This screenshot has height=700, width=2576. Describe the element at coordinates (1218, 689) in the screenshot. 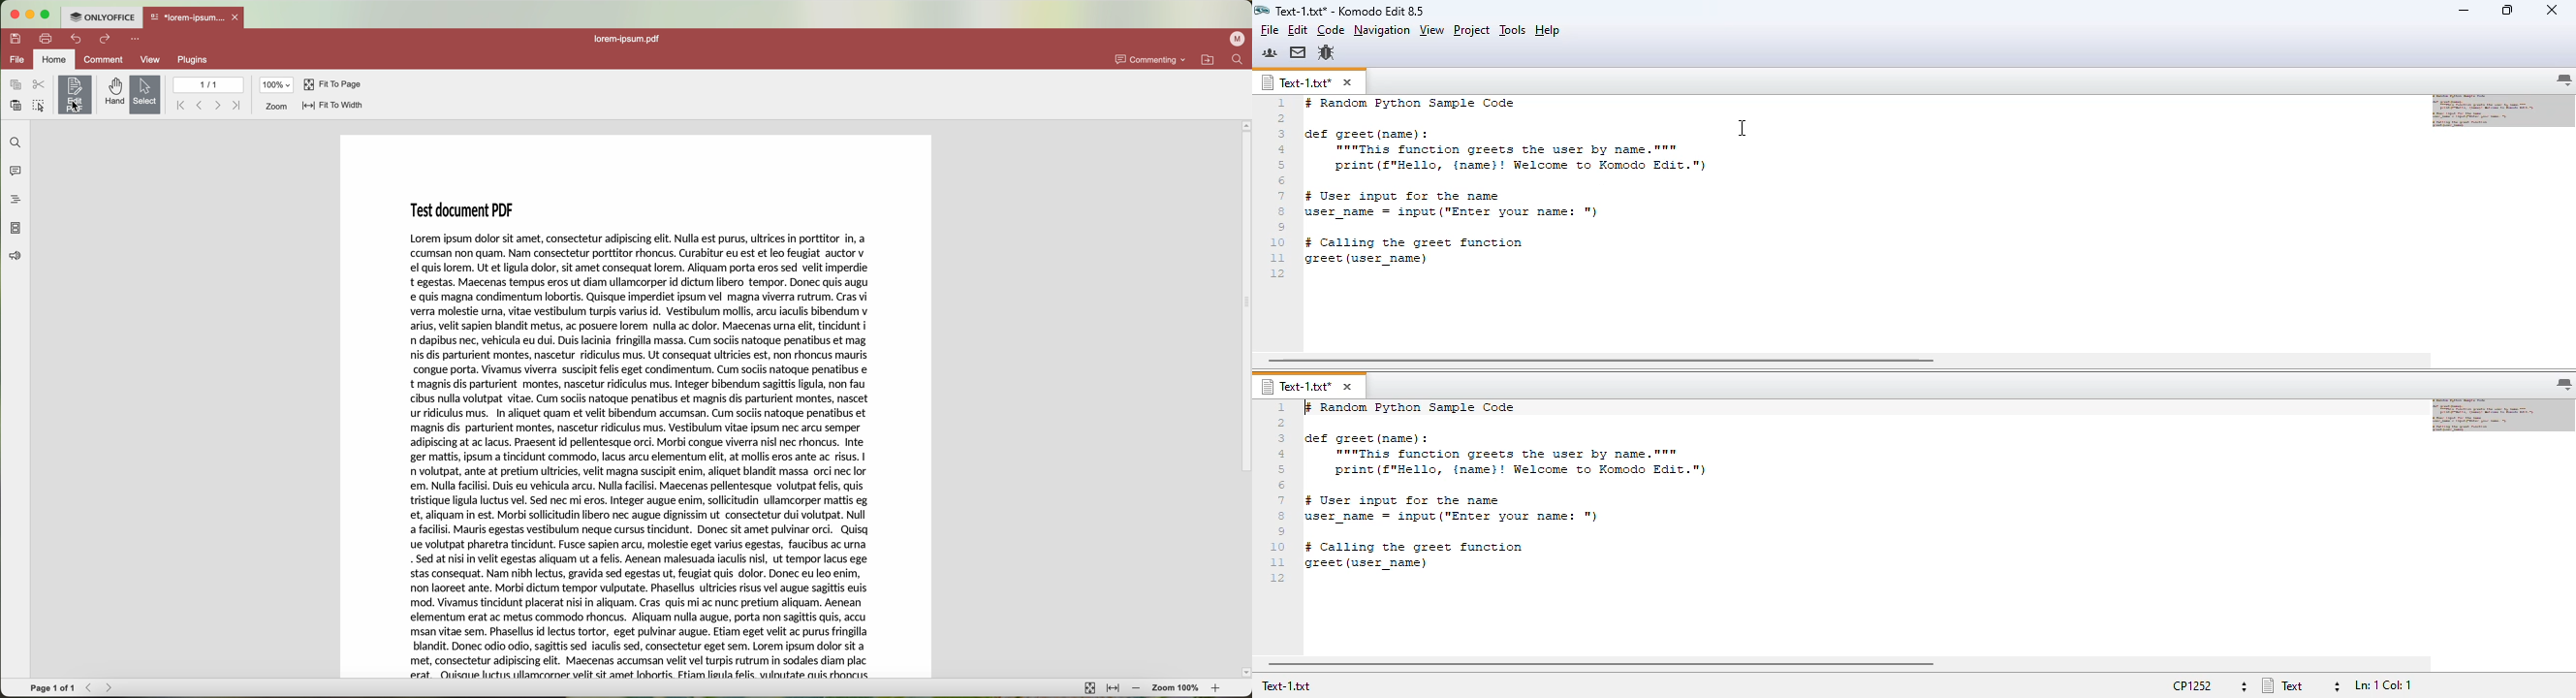

I see `zoom in` at that location.